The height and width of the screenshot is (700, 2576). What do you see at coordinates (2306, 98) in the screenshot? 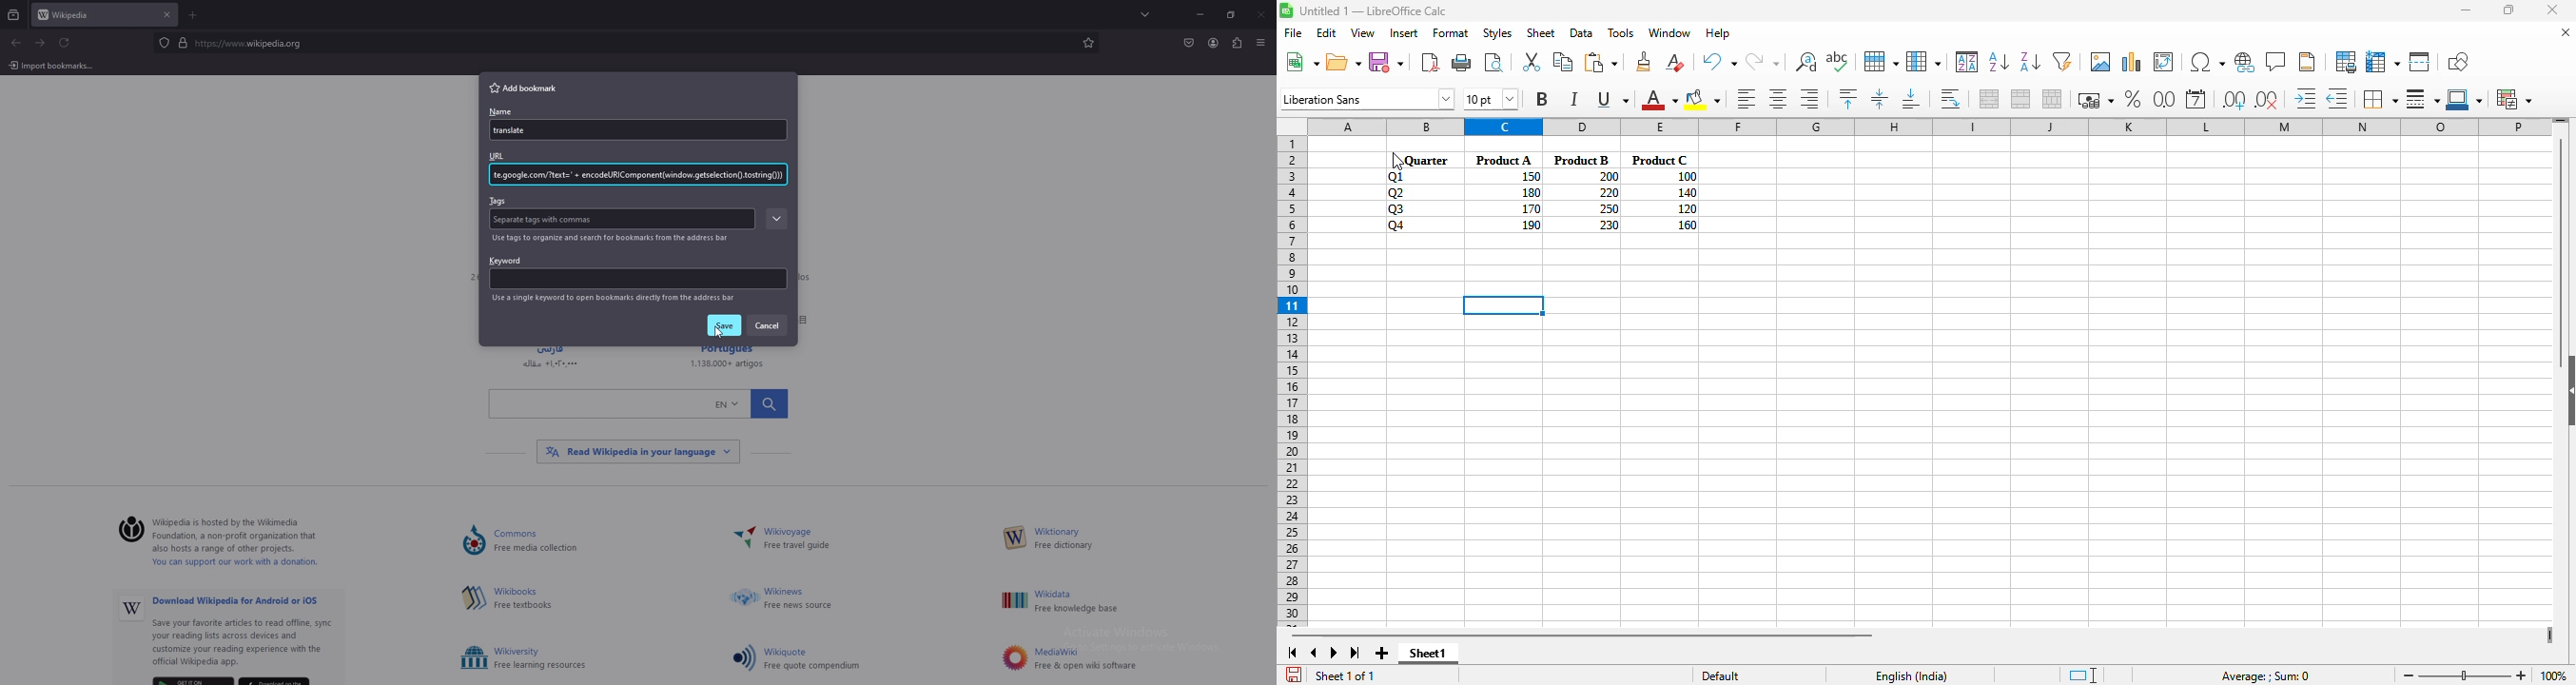
I see `increase indent` at bounding box center [2306, 98].